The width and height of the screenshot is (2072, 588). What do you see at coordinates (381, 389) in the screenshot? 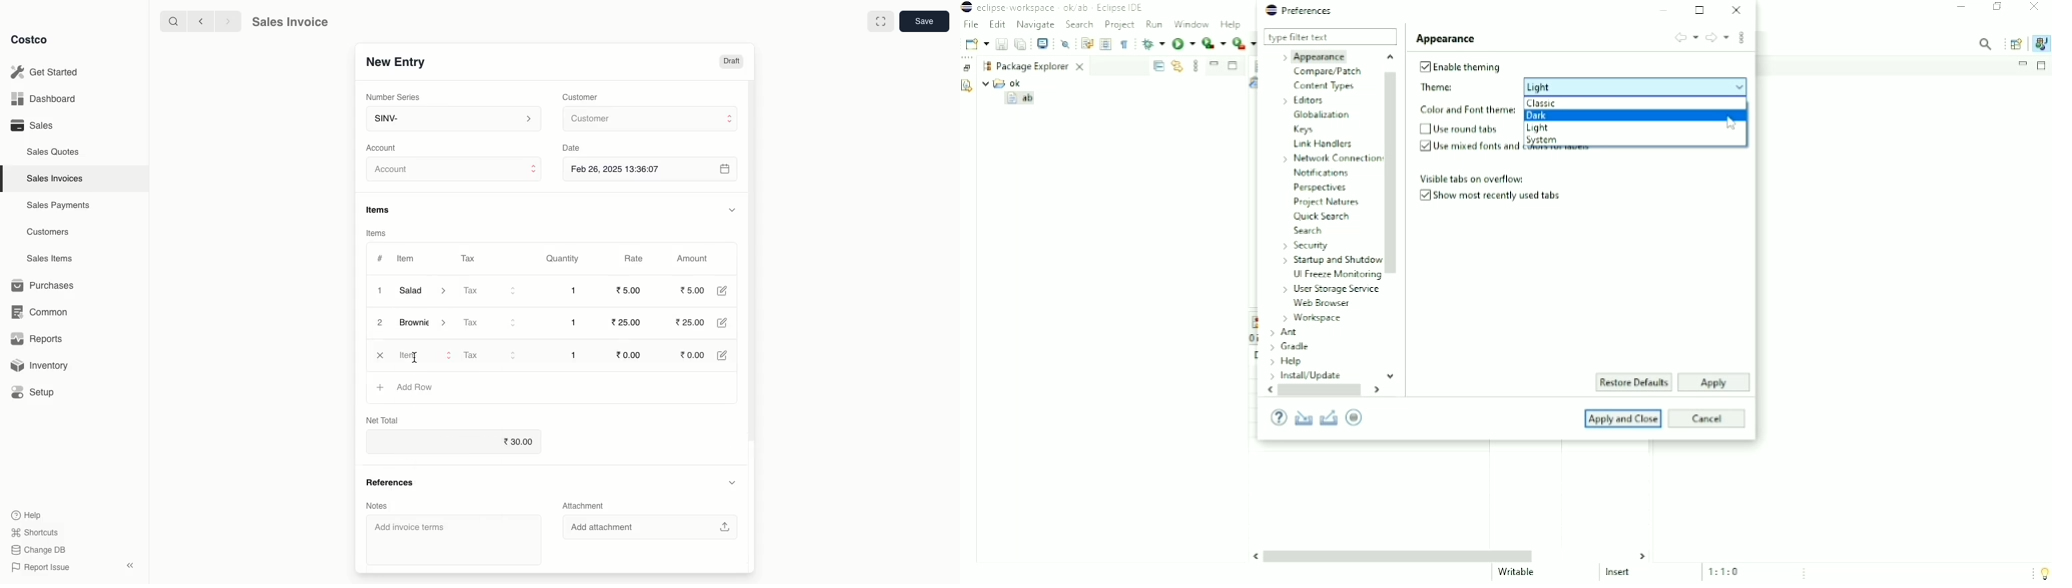
I see `Add` at bounding box center [381, 389].